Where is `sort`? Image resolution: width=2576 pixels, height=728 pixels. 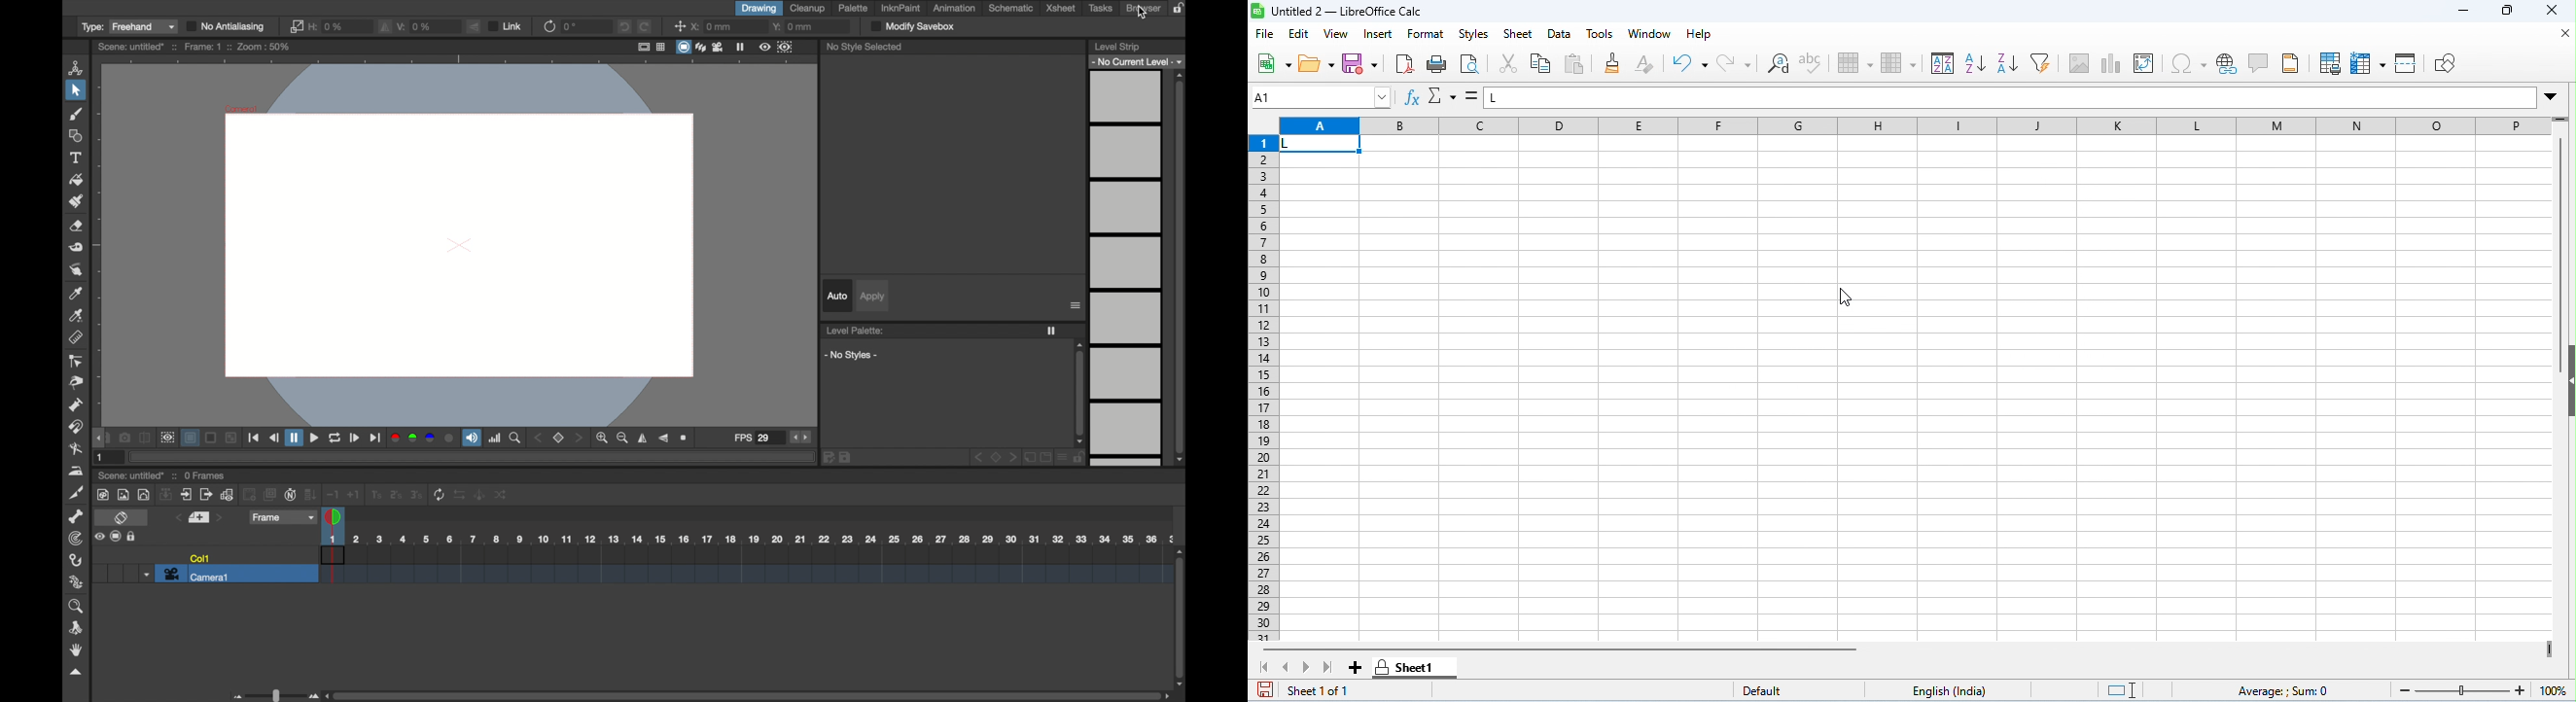 sort is located at coordinates (1942, 62).